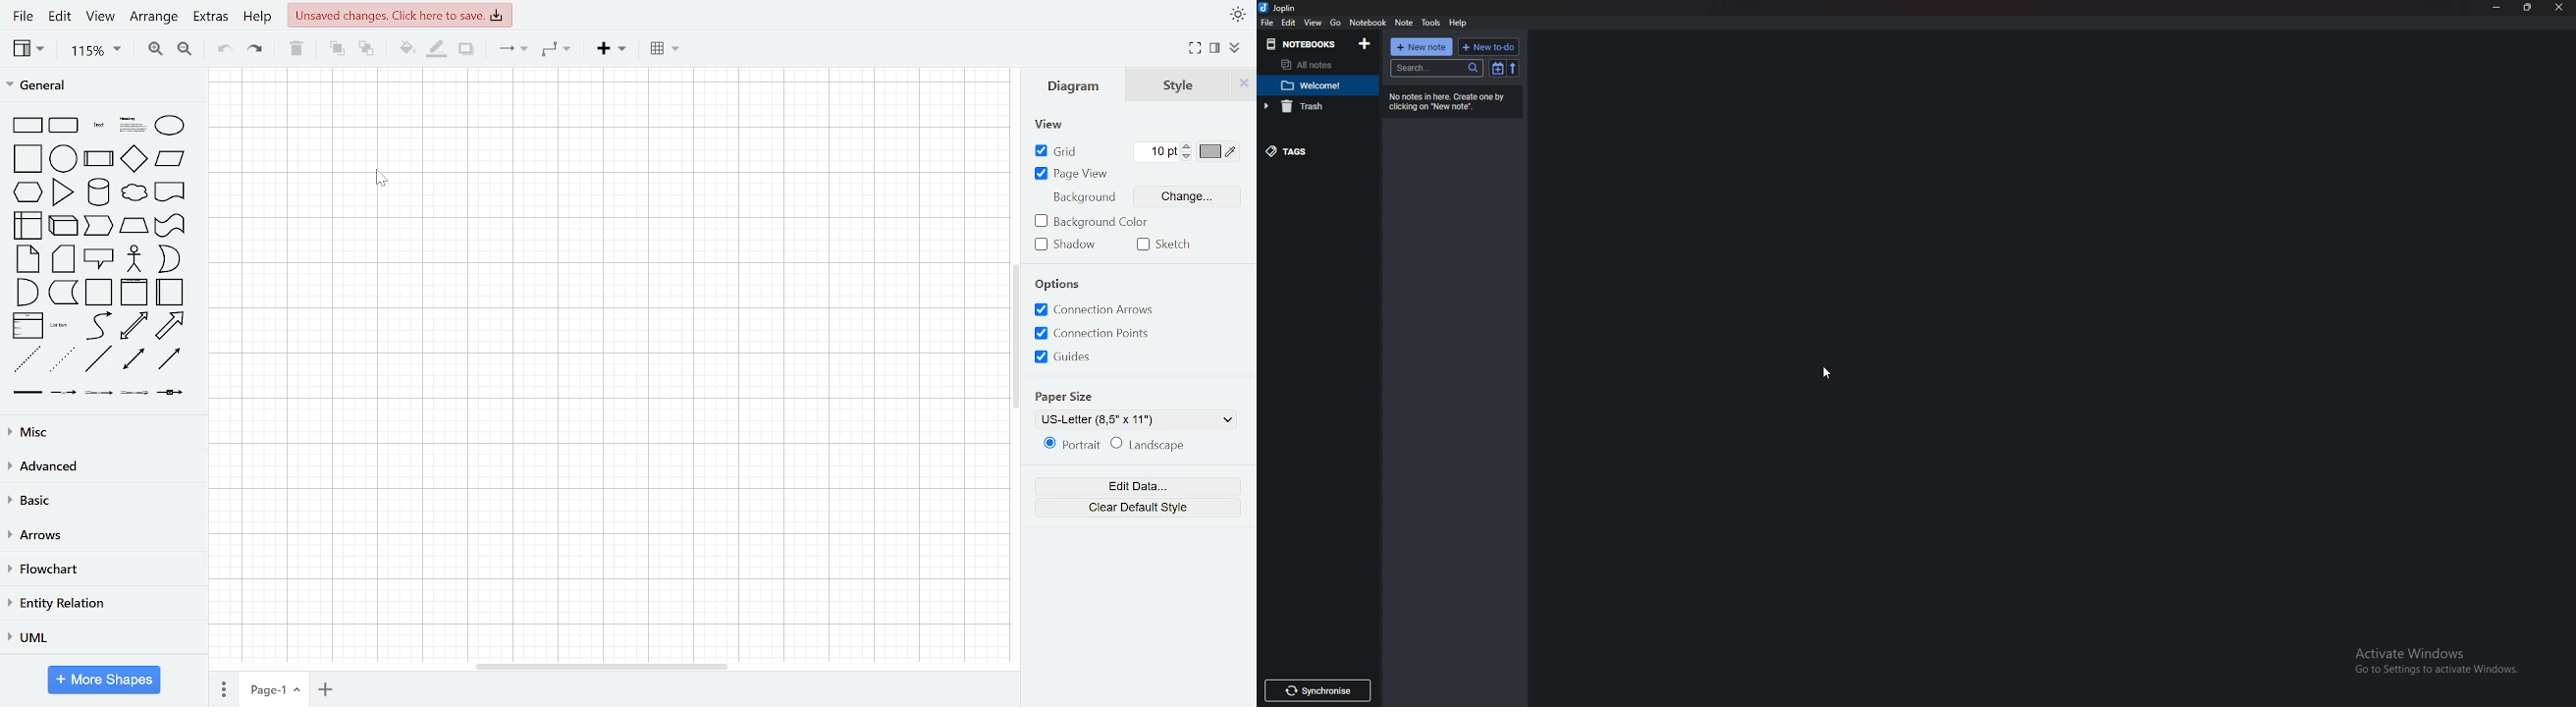 This screenshot has height=728, width=2576. I want to click on zoom in, so click(153, 49).